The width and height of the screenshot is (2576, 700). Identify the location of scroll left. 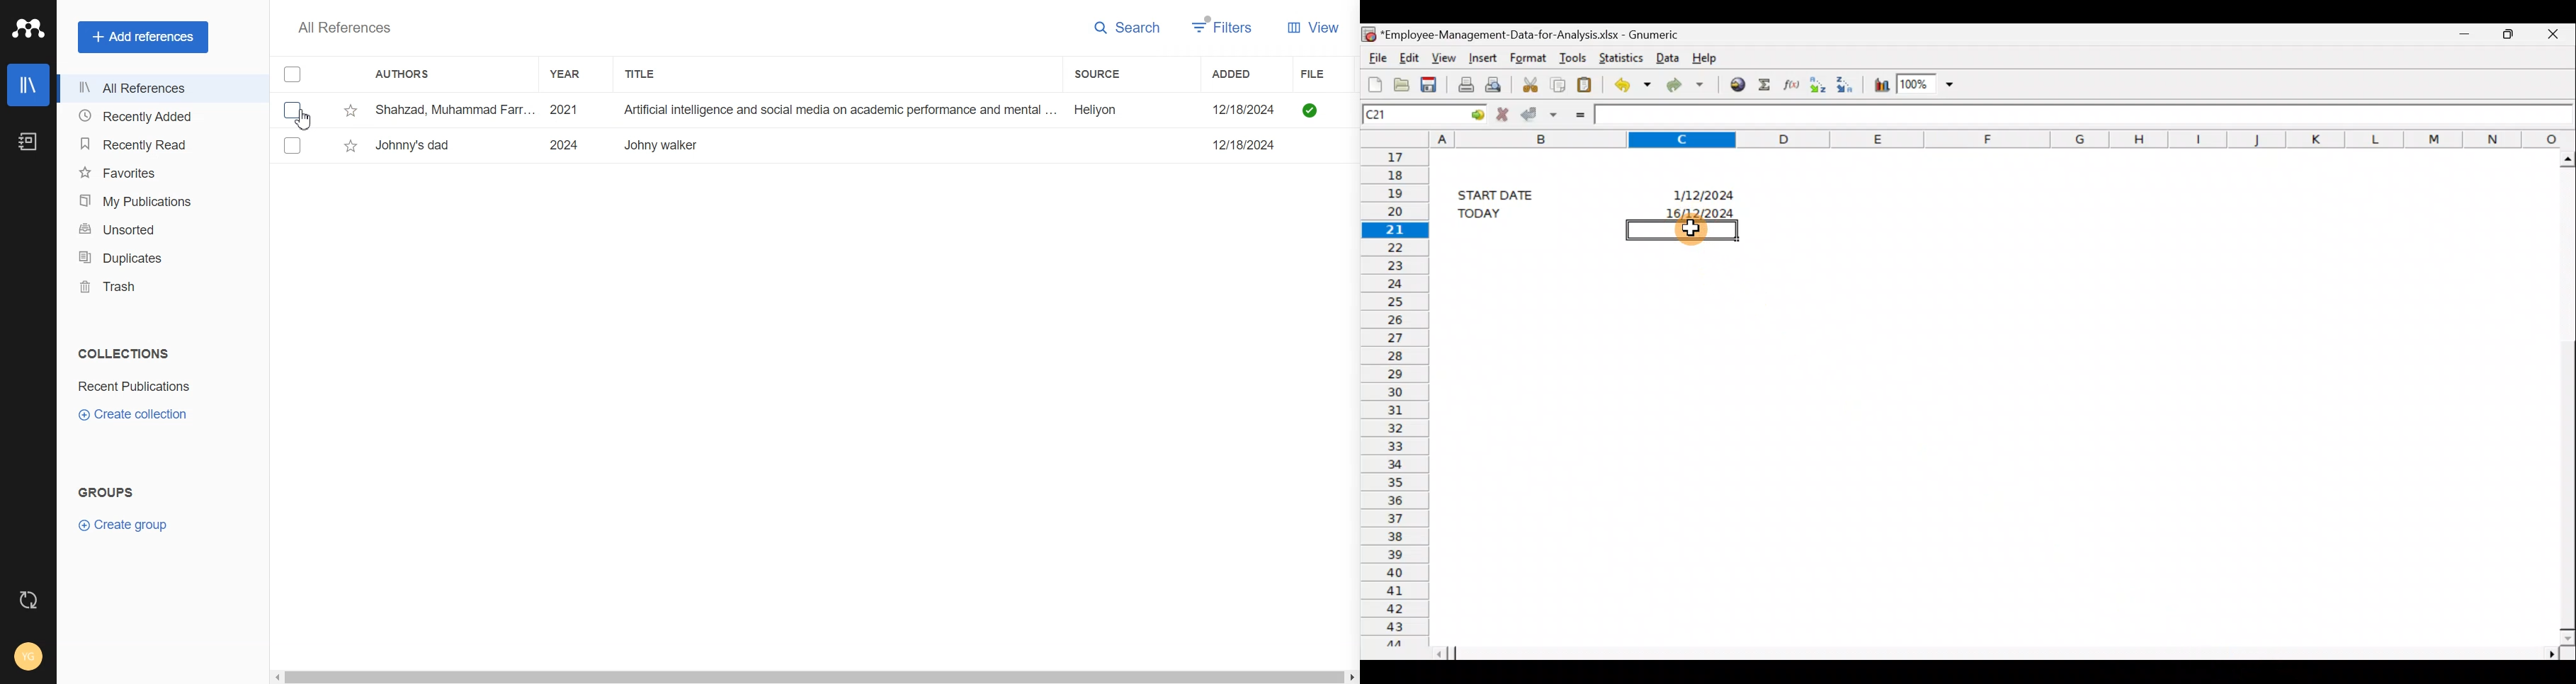
(276, 678).